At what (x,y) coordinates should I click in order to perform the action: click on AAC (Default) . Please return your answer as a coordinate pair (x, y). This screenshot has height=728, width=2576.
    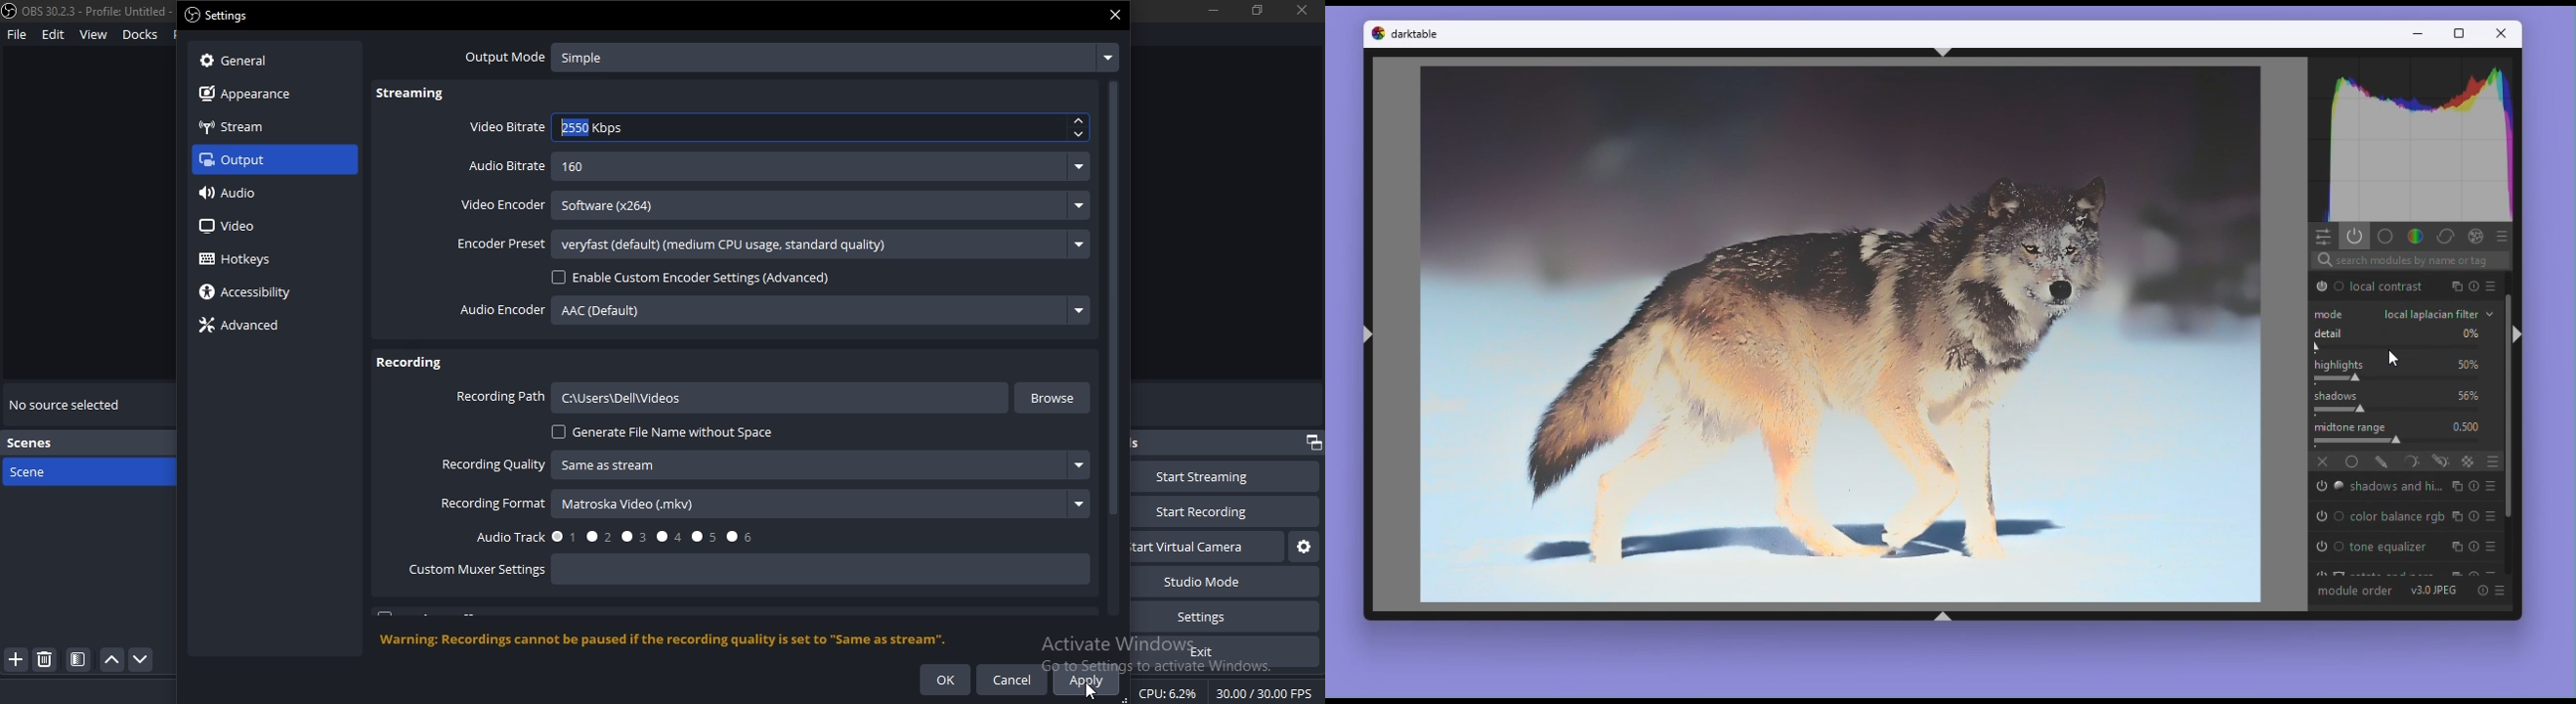
    Looking at the image, I should click on (823, 312).